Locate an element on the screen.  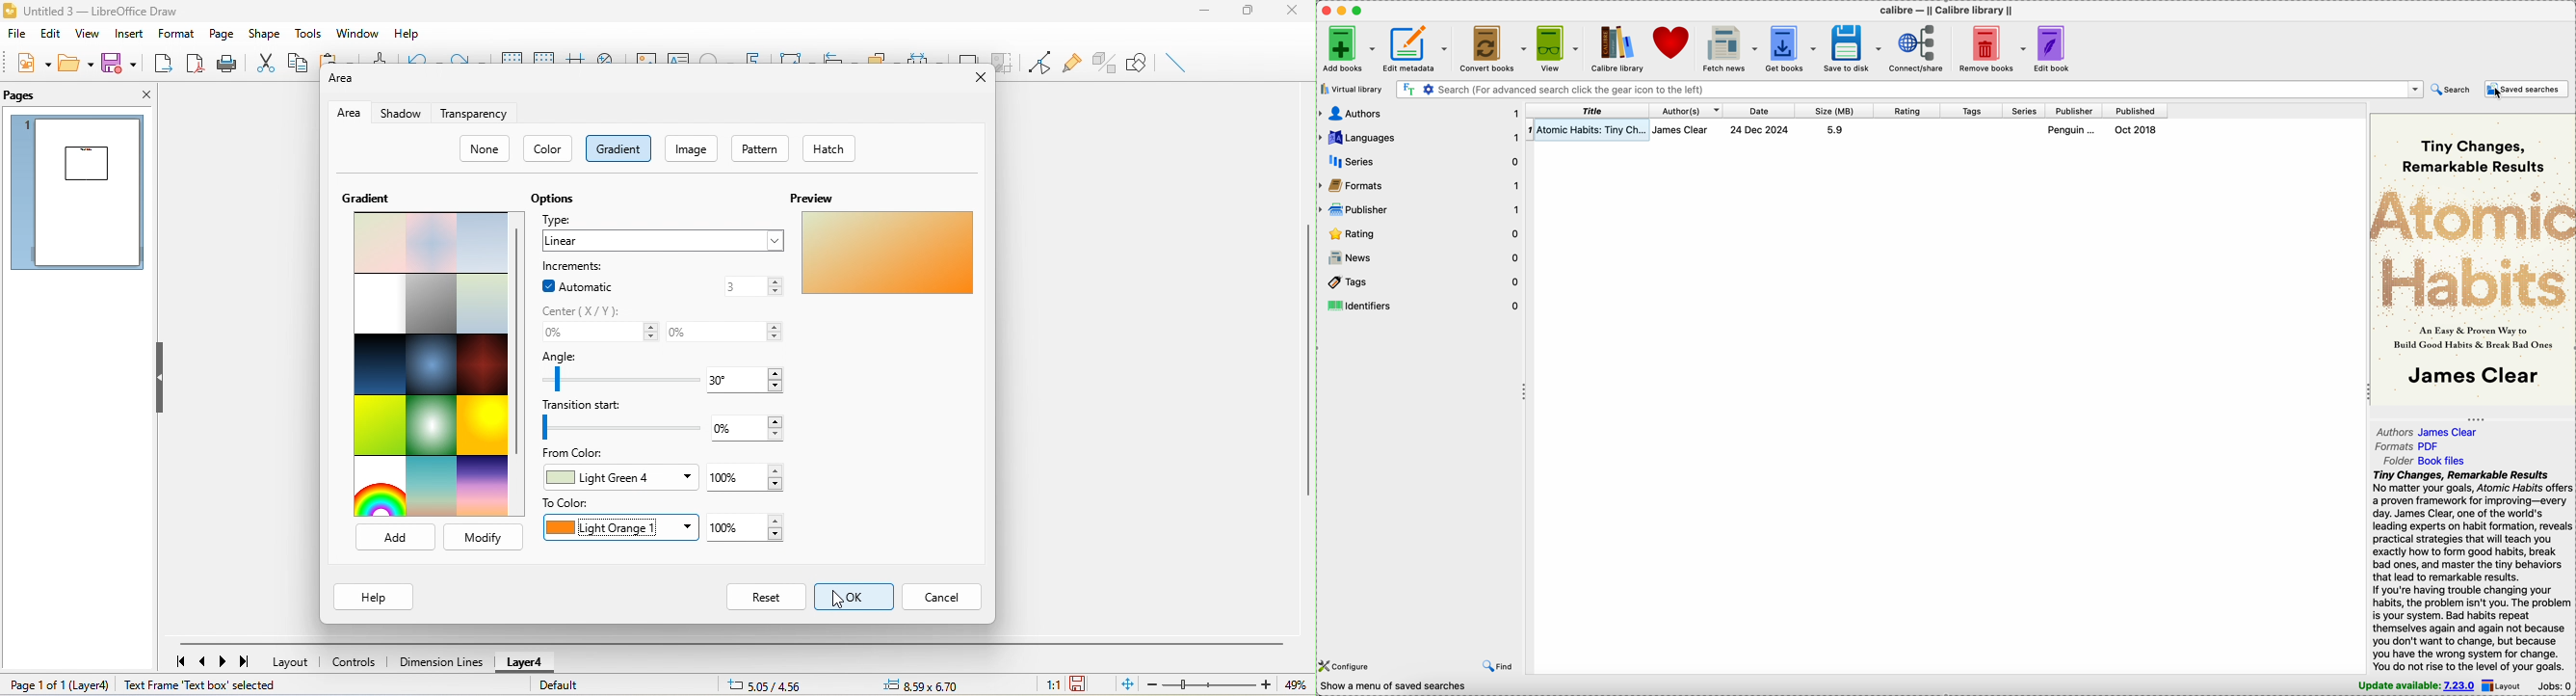
set center x/y- 0% is located at coordinates (599, 333).